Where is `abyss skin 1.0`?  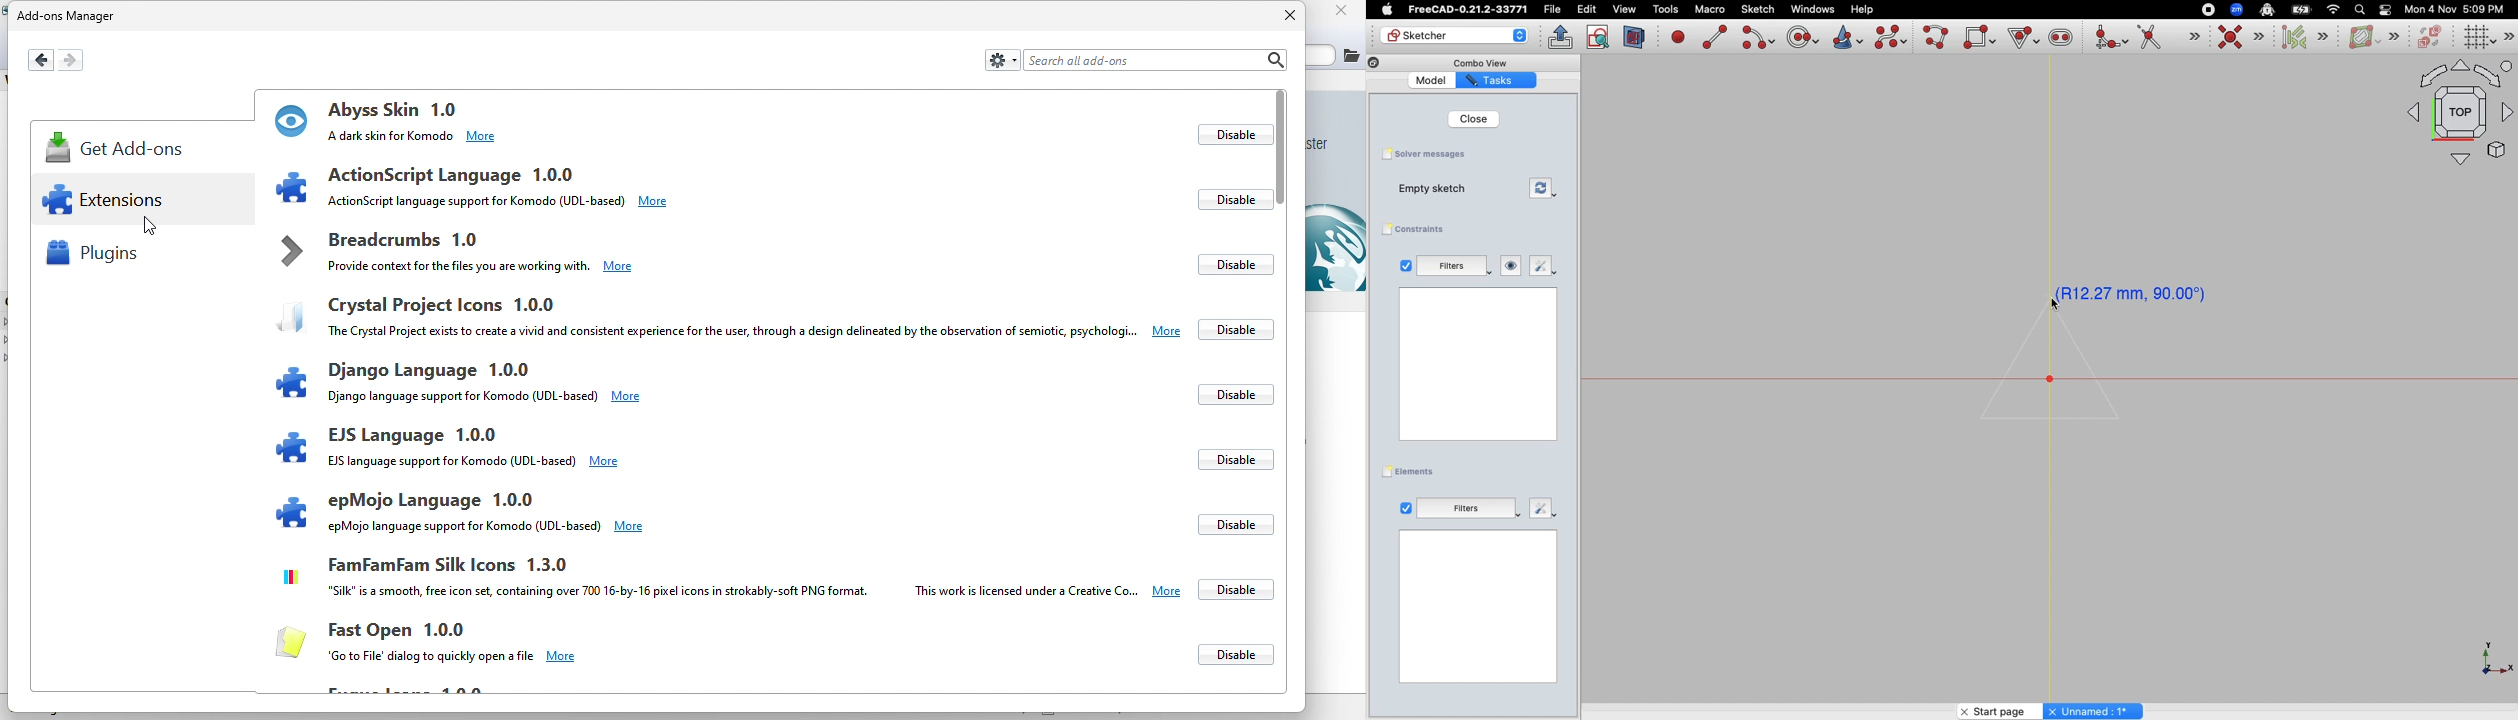 abyss skin 1.0 is located at coordinates (552, 119).